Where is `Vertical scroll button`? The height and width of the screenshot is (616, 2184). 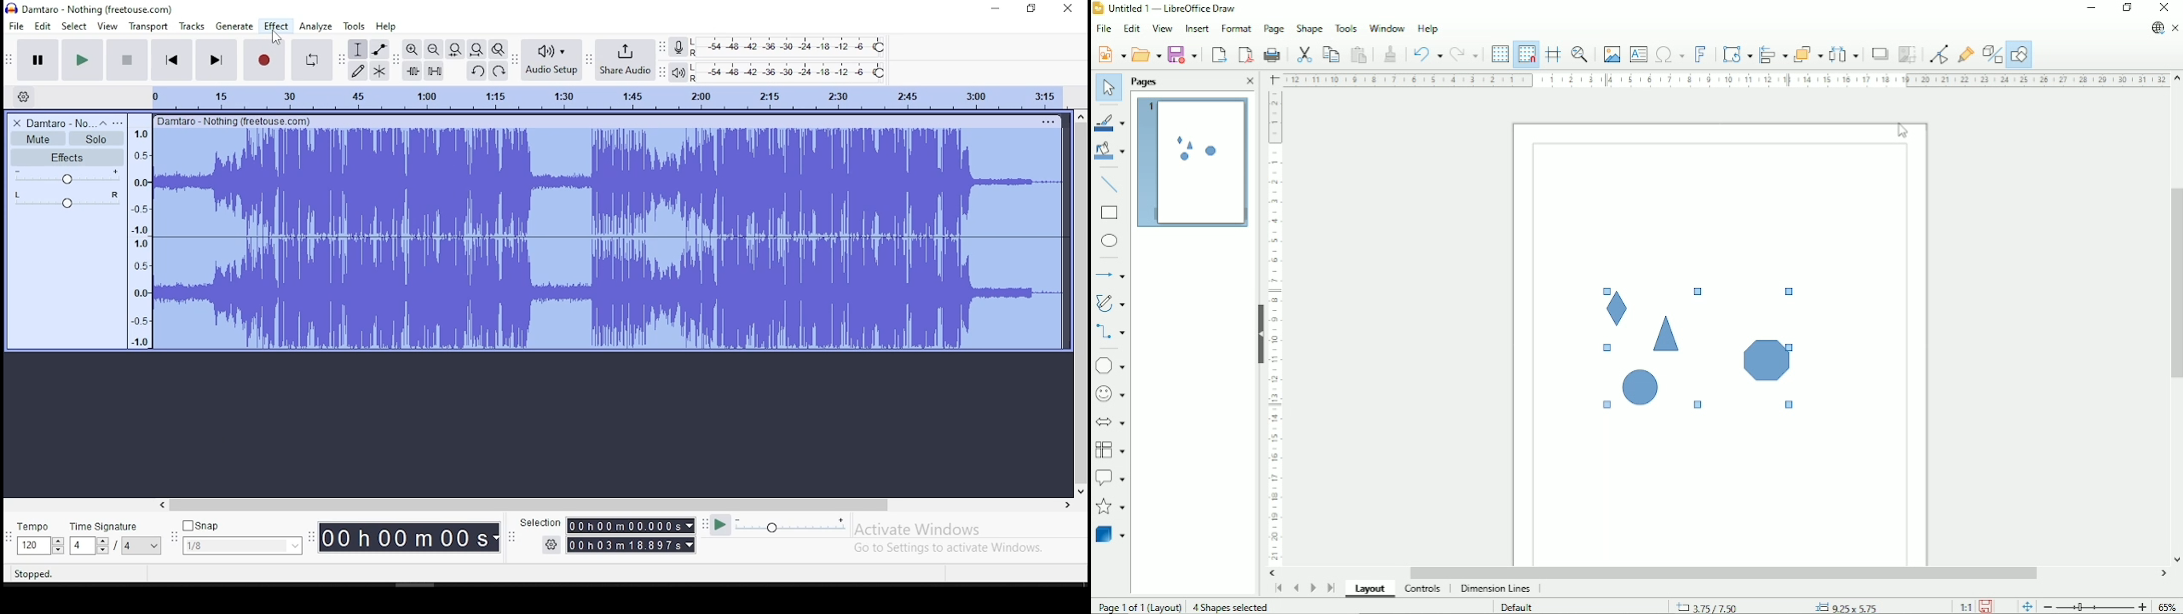 Vertical scroll button is located at coordinates (2176, 80).